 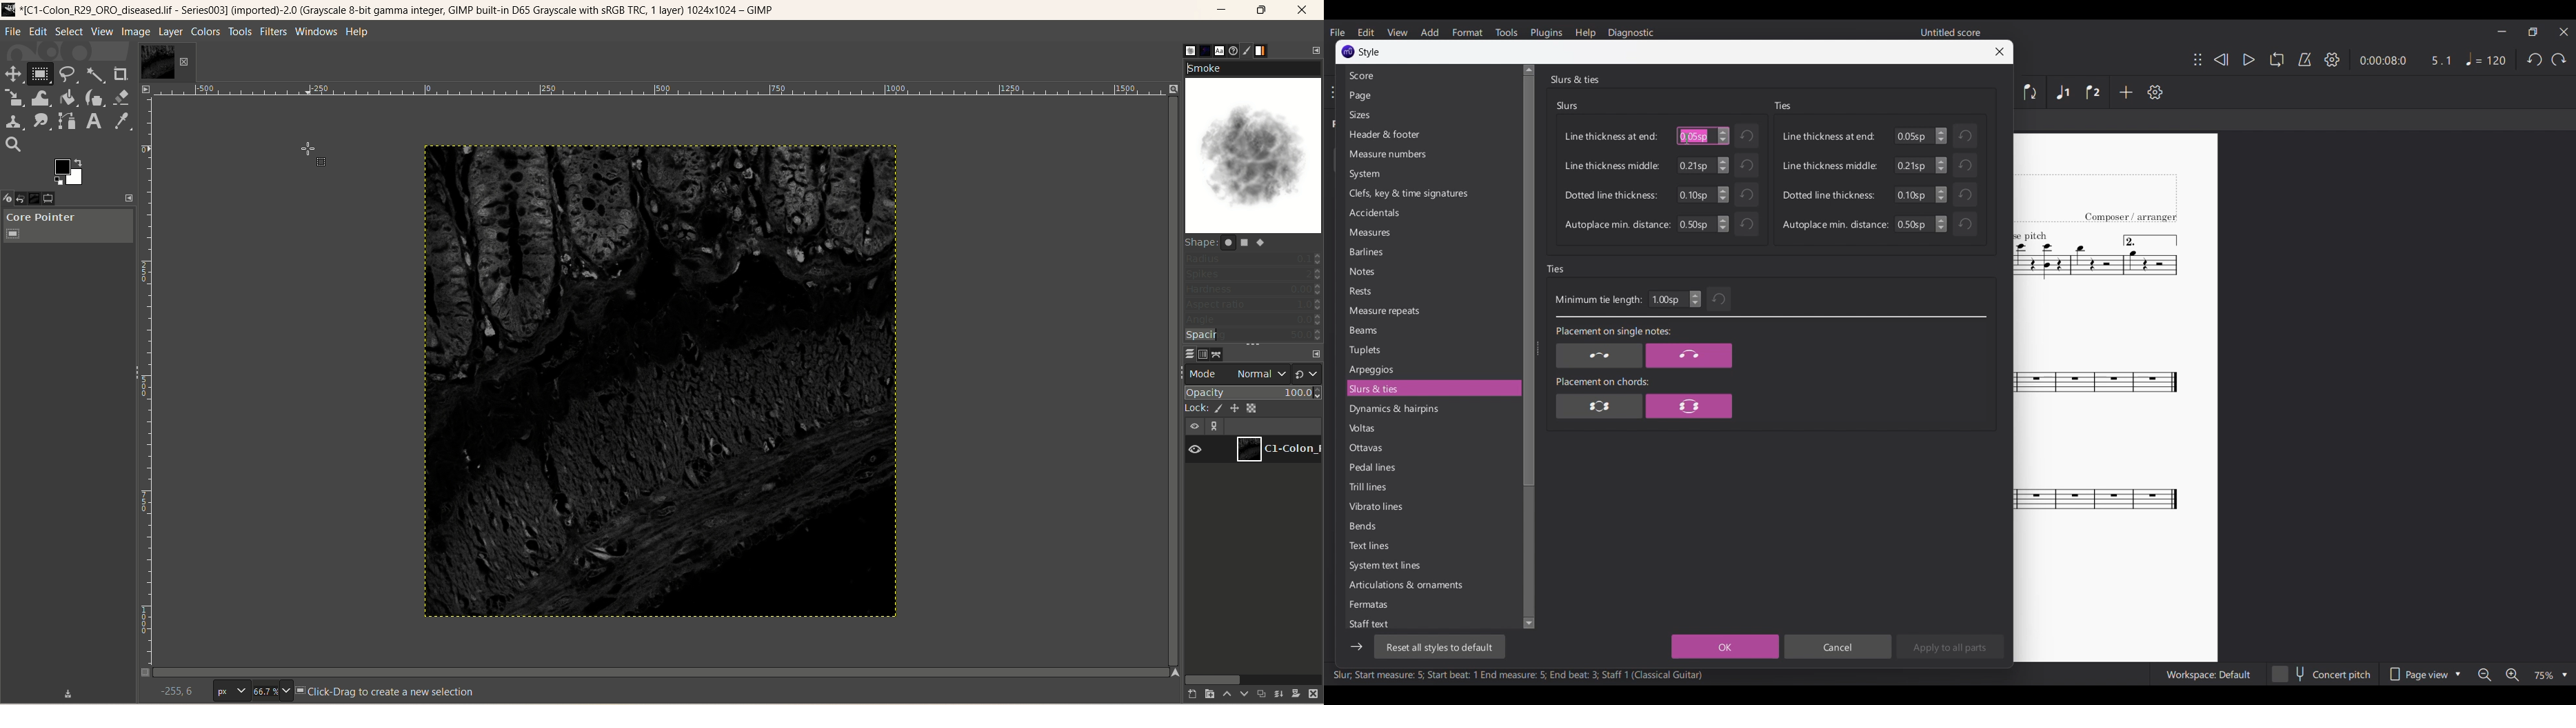 I want to click on Increase/Decrease dotted line thickness, so click(x=1723, y=195).